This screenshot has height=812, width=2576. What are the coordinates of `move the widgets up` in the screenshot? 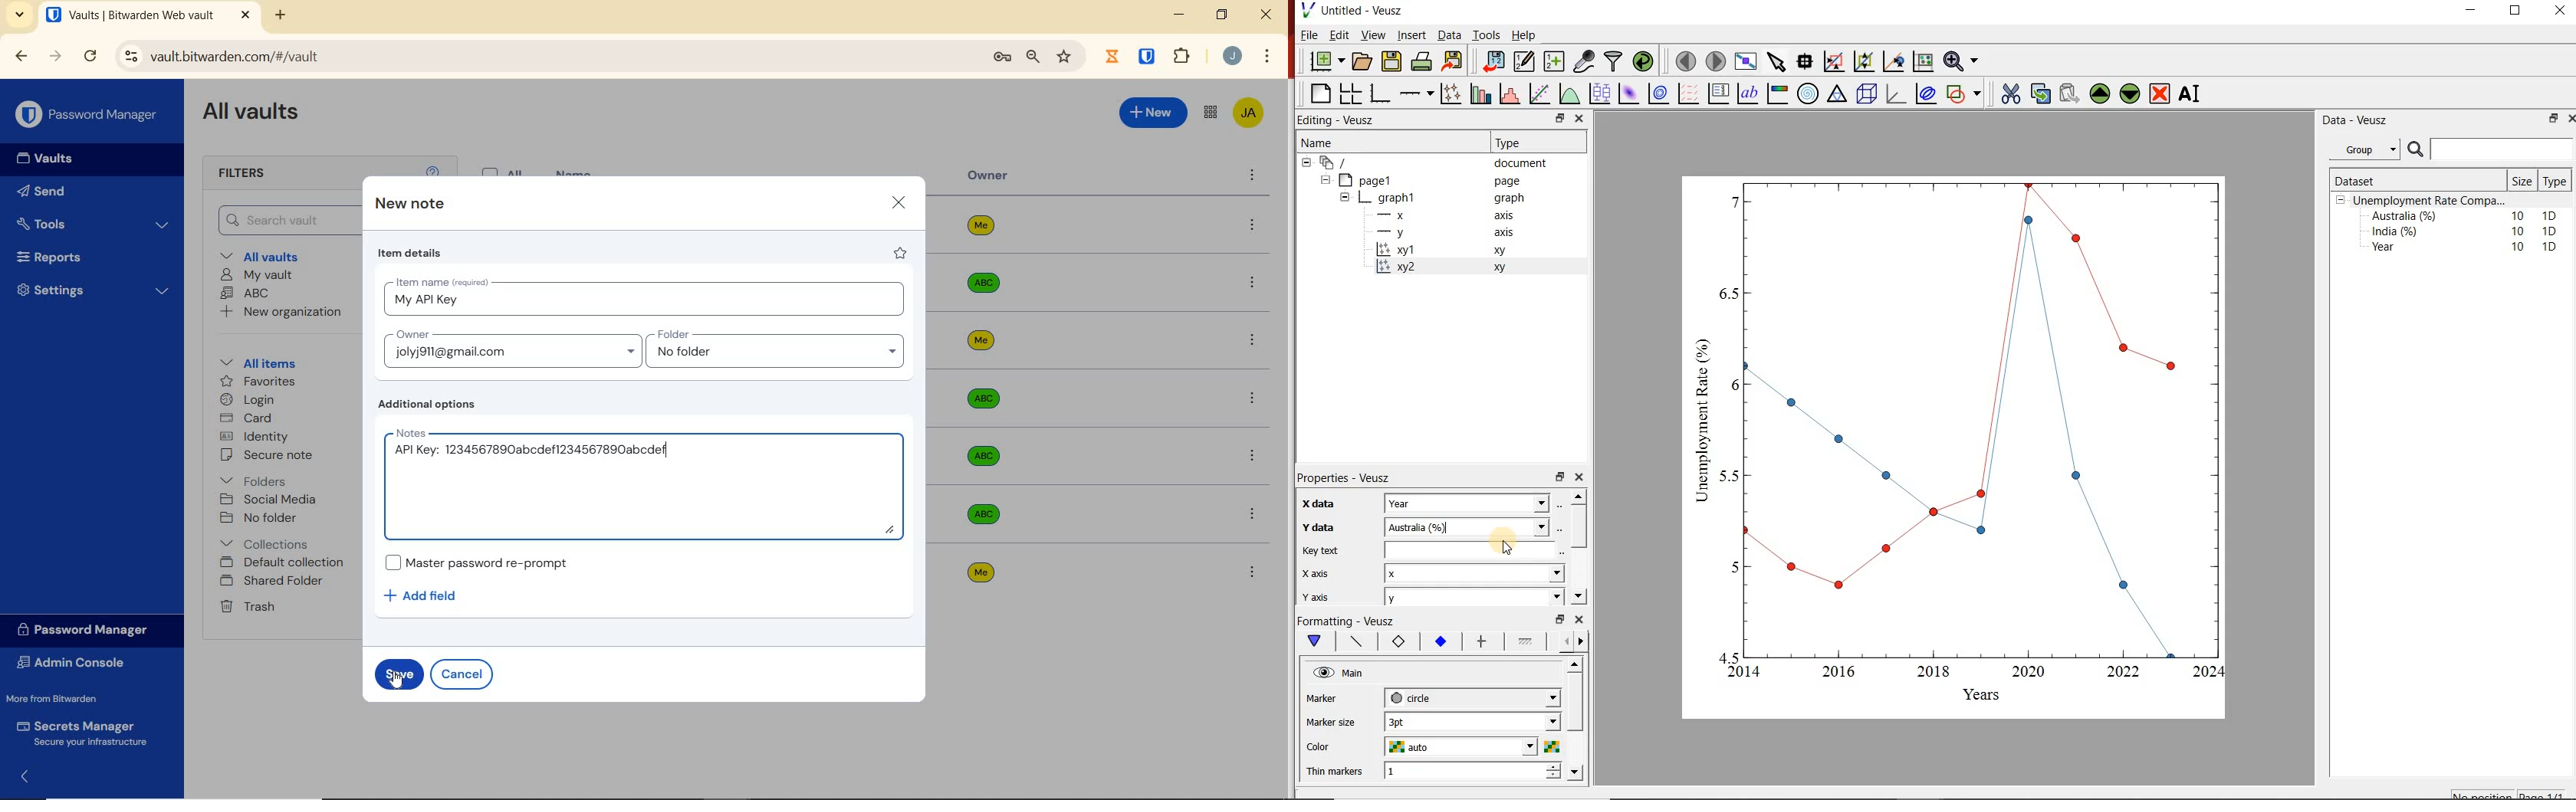 It's located at (2100, 93).